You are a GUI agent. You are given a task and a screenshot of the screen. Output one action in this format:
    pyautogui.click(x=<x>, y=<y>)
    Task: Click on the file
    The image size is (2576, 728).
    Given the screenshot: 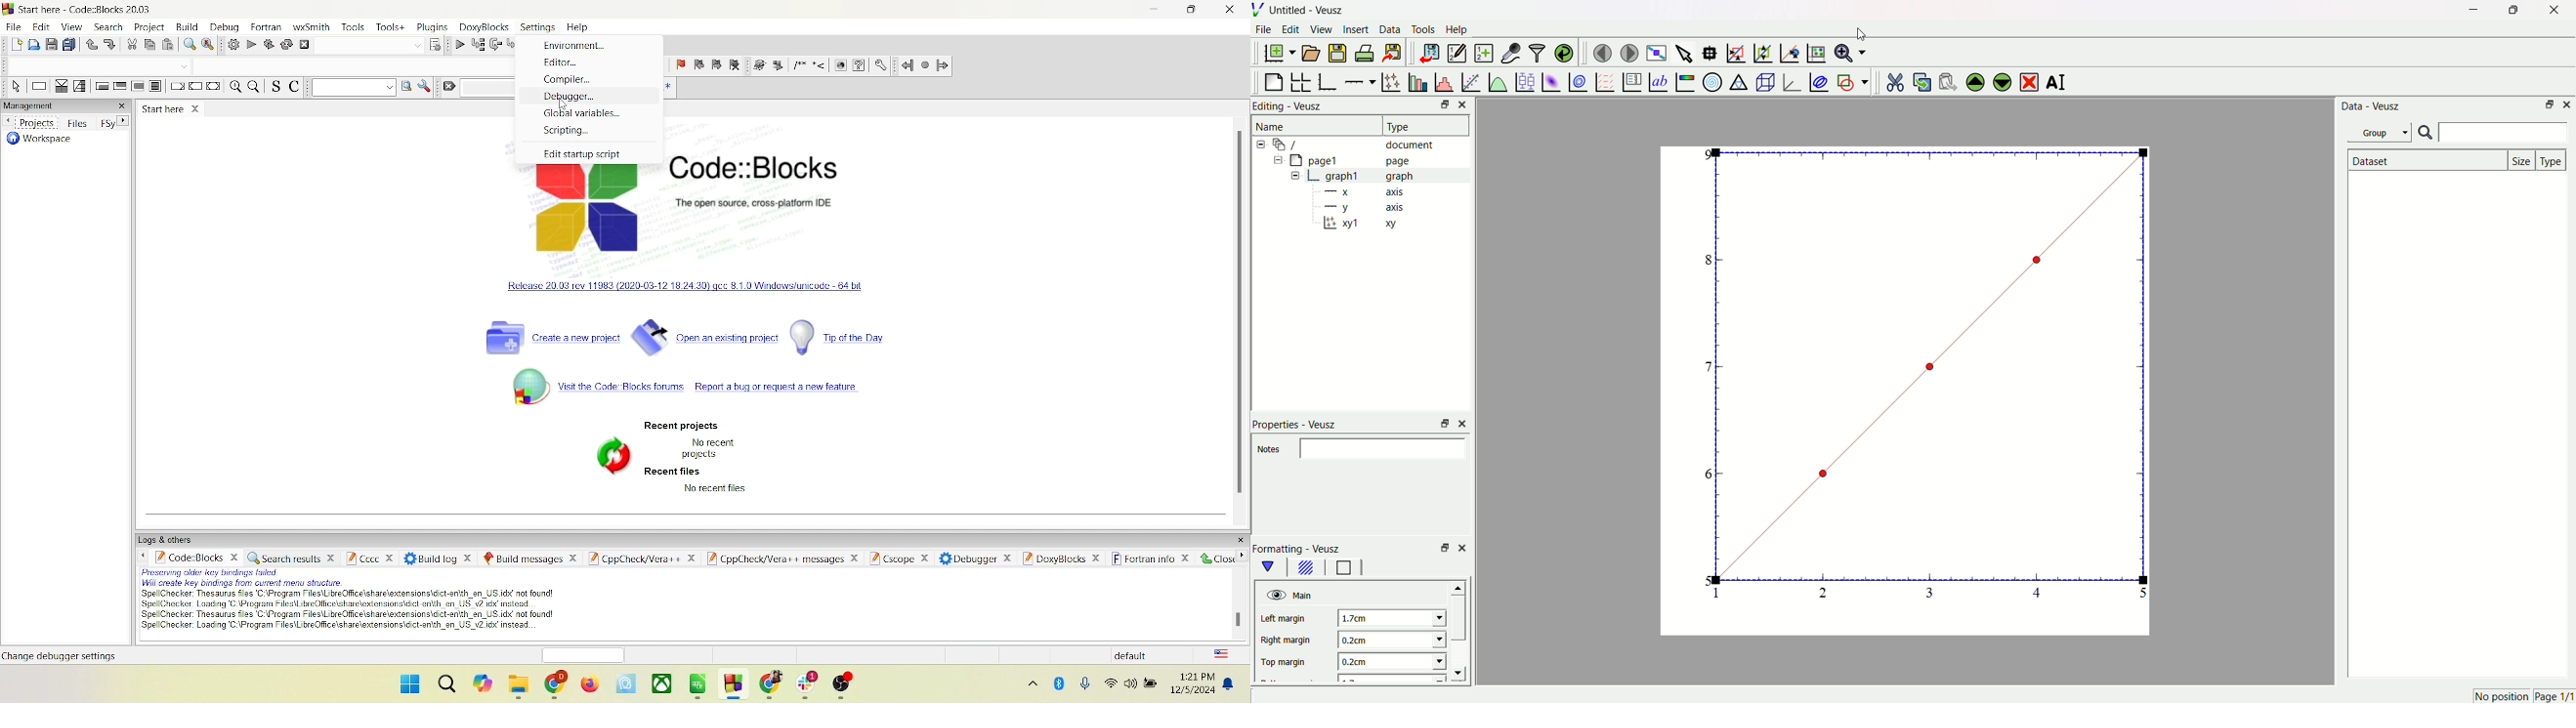 What is the action you would take?
    pyautogui.click(x=16, y=26)
    